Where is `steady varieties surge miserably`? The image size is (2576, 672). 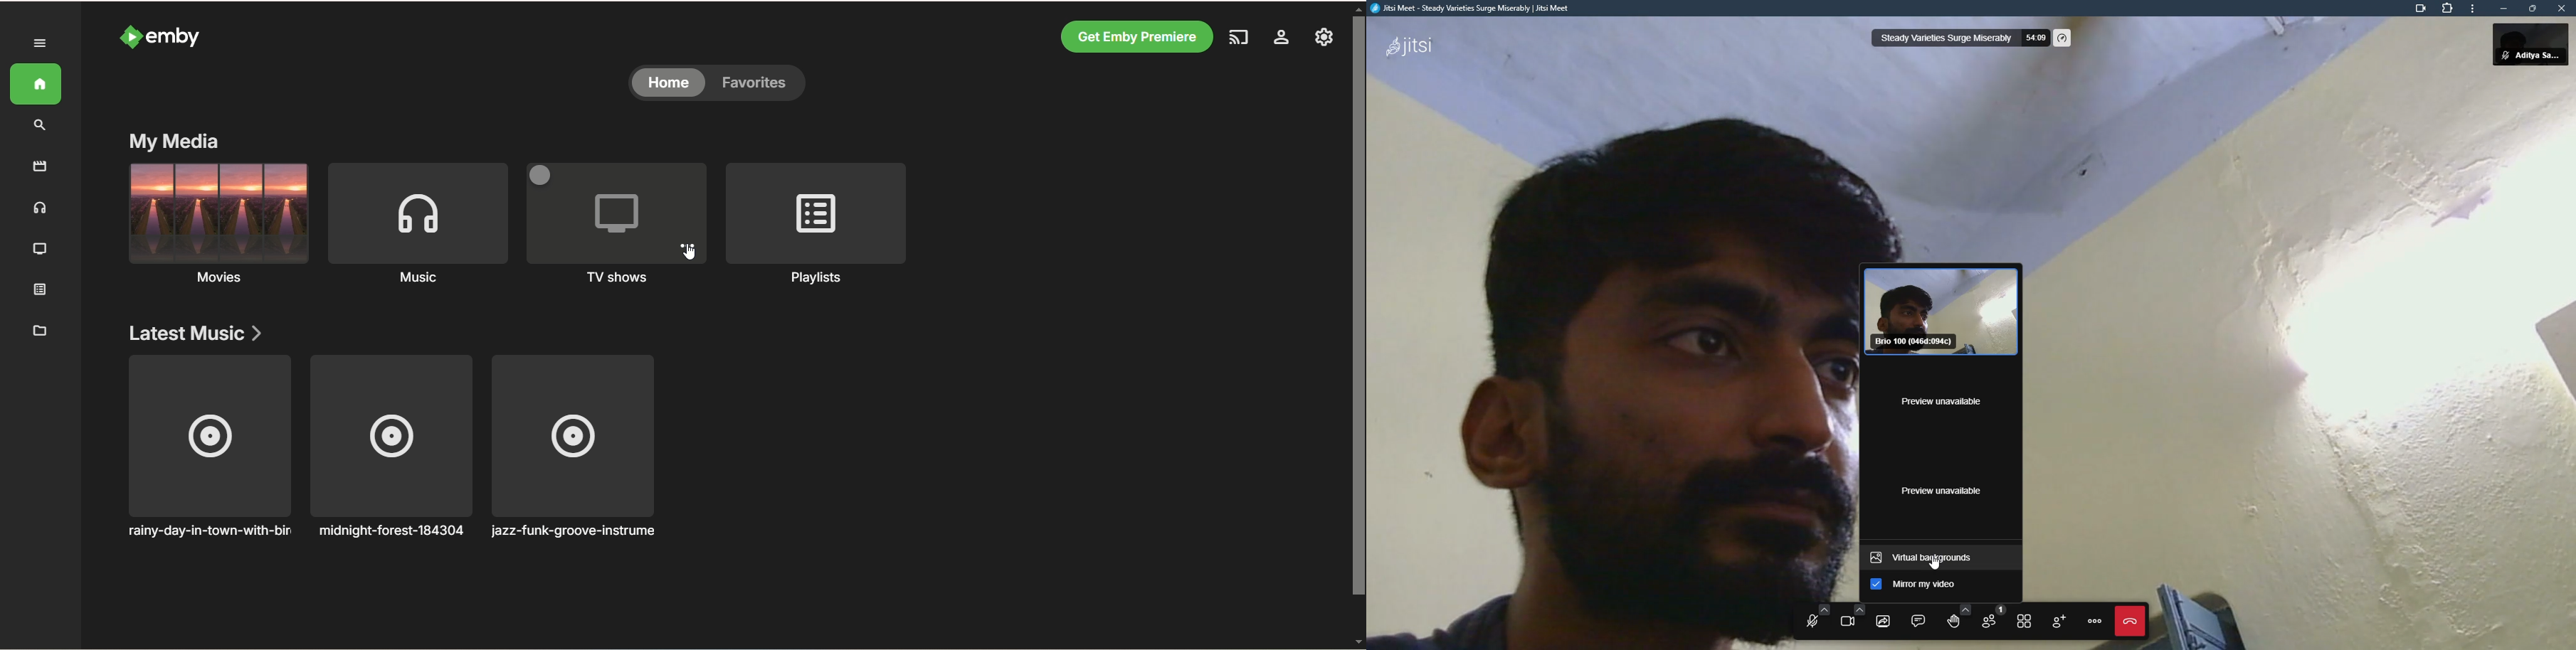 steady varieties surge miserably is located at coordinates (1945, 38).